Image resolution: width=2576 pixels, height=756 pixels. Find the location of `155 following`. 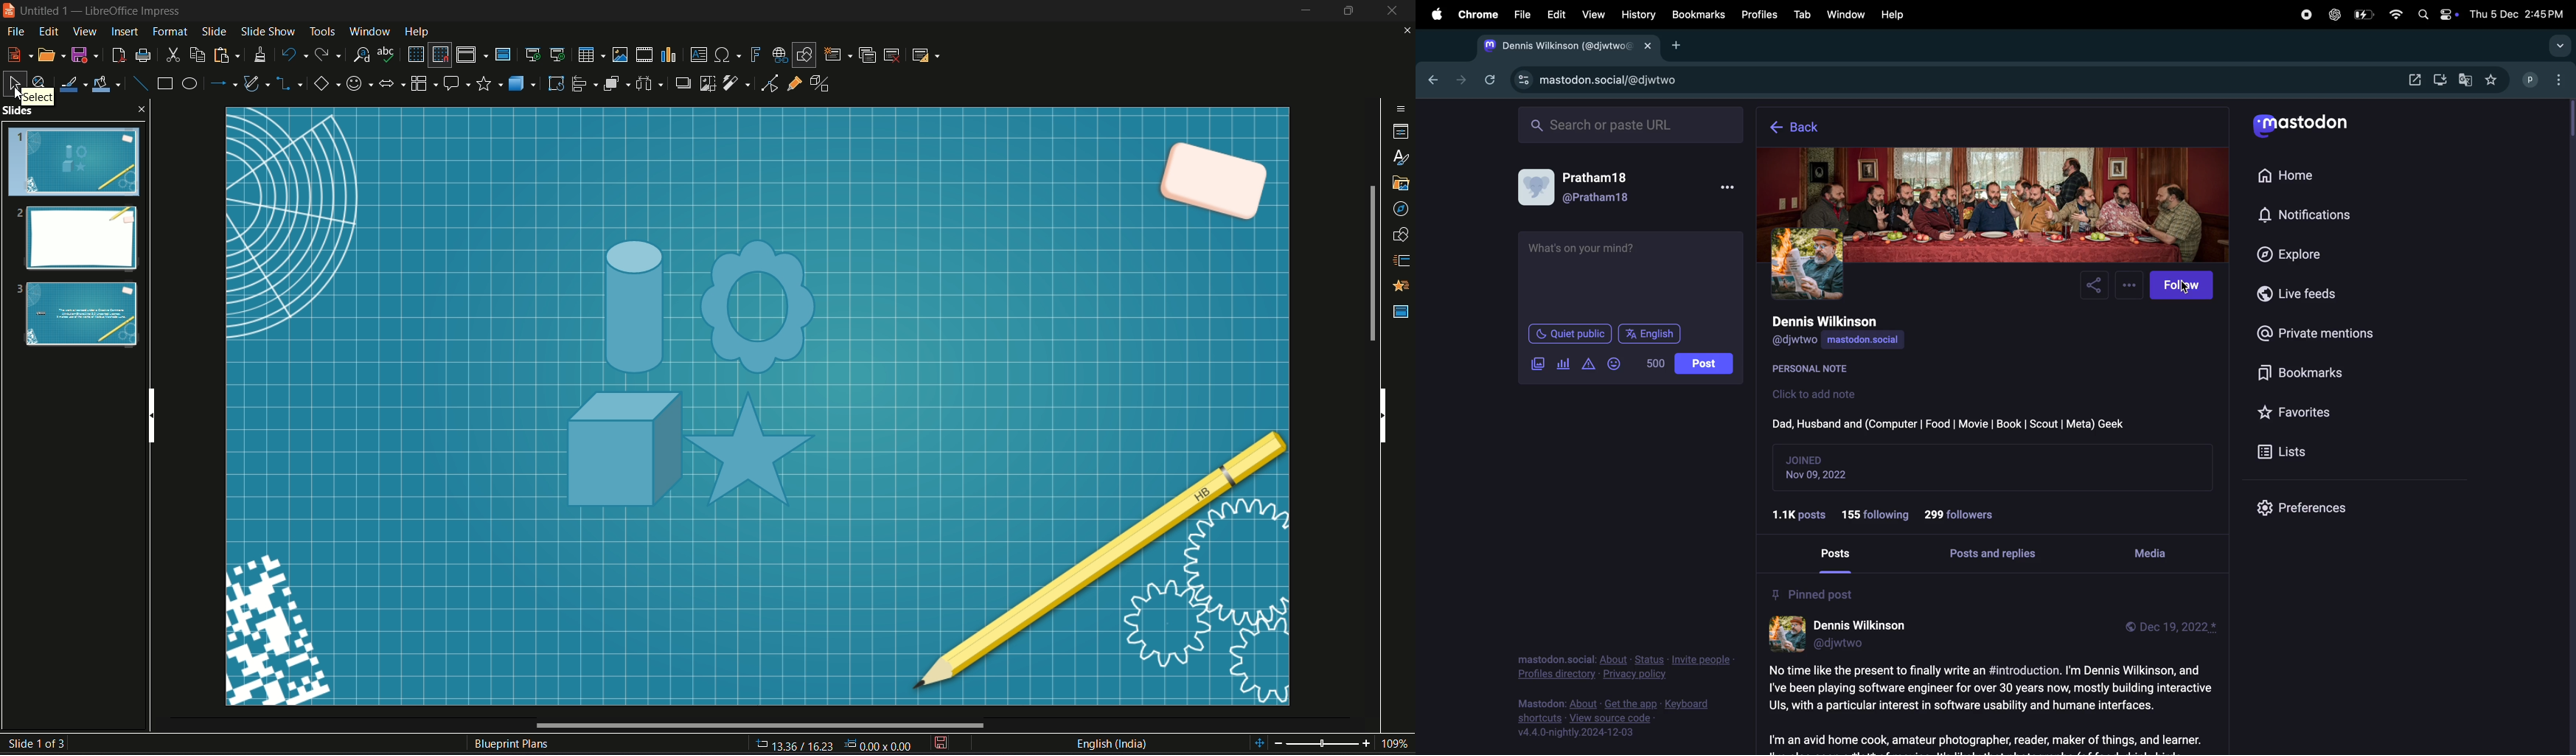

155 following is located at coordinates (1878, 512).